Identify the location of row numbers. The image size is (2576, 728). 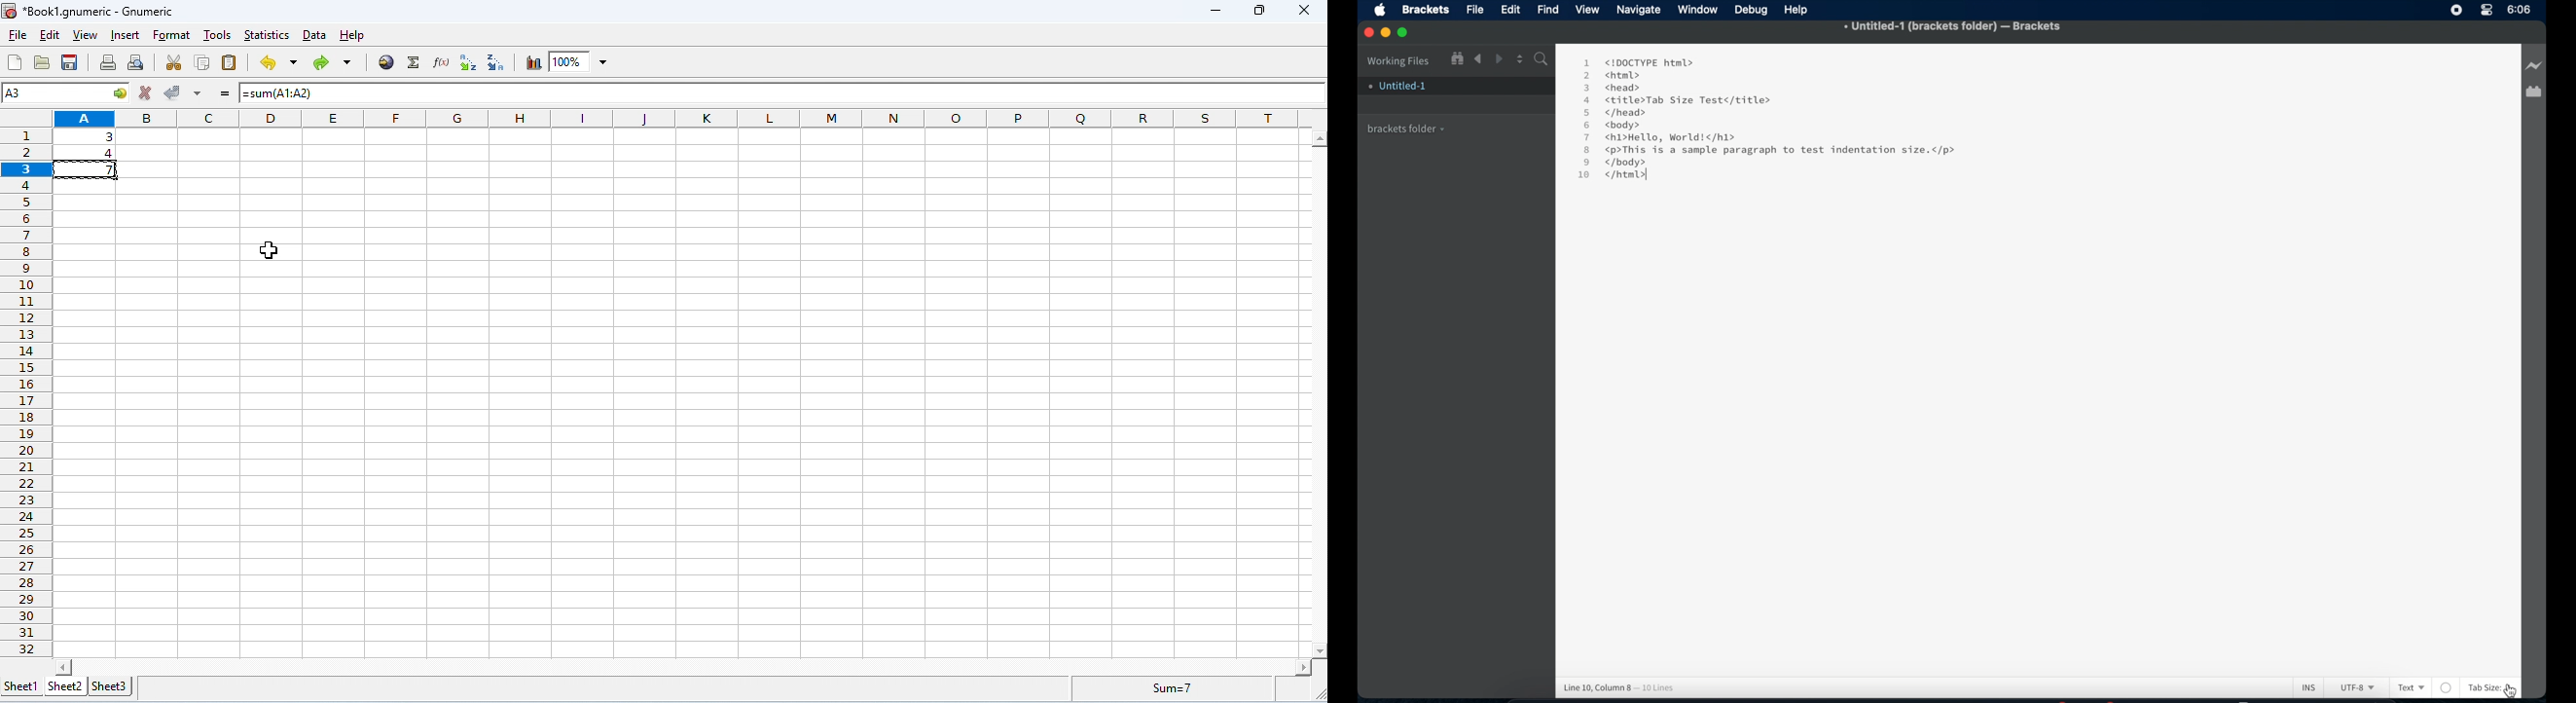
(25, 388).